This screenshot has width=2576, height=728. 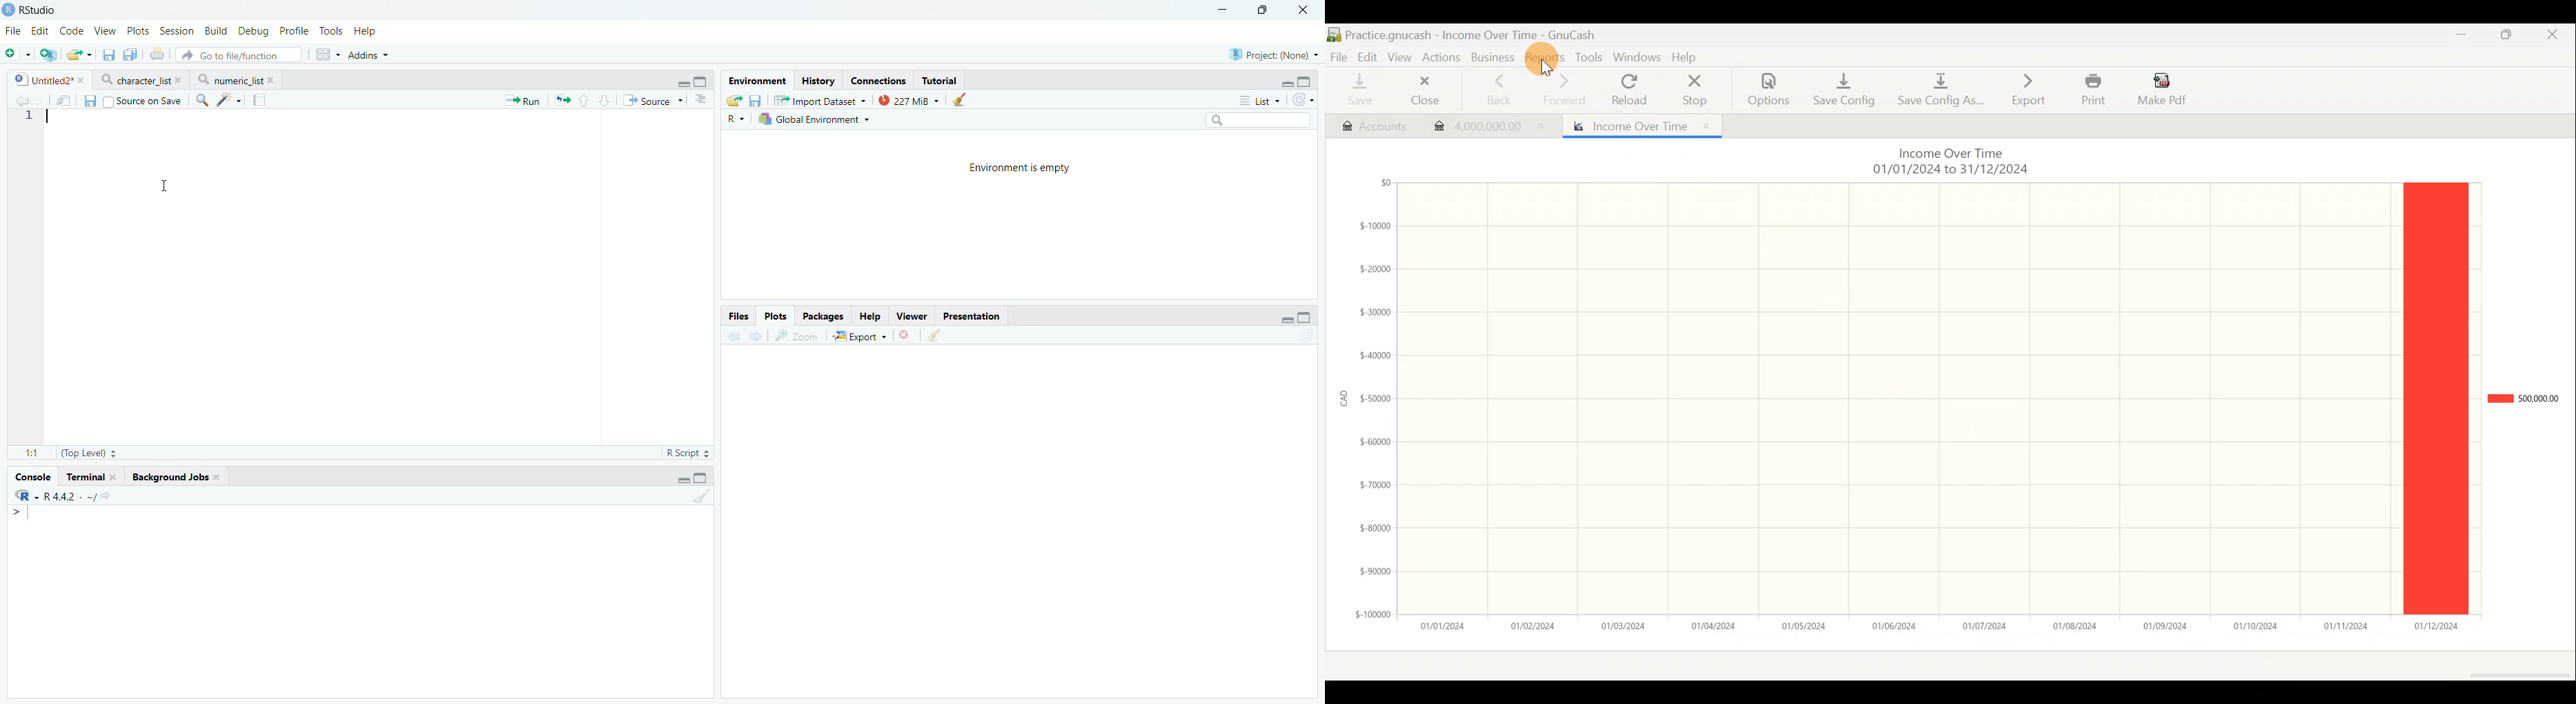 What do you see at coordinates (1938, 632) in the screenshot?
I see `x-axis (date)` at bounding box center [1938, 632].